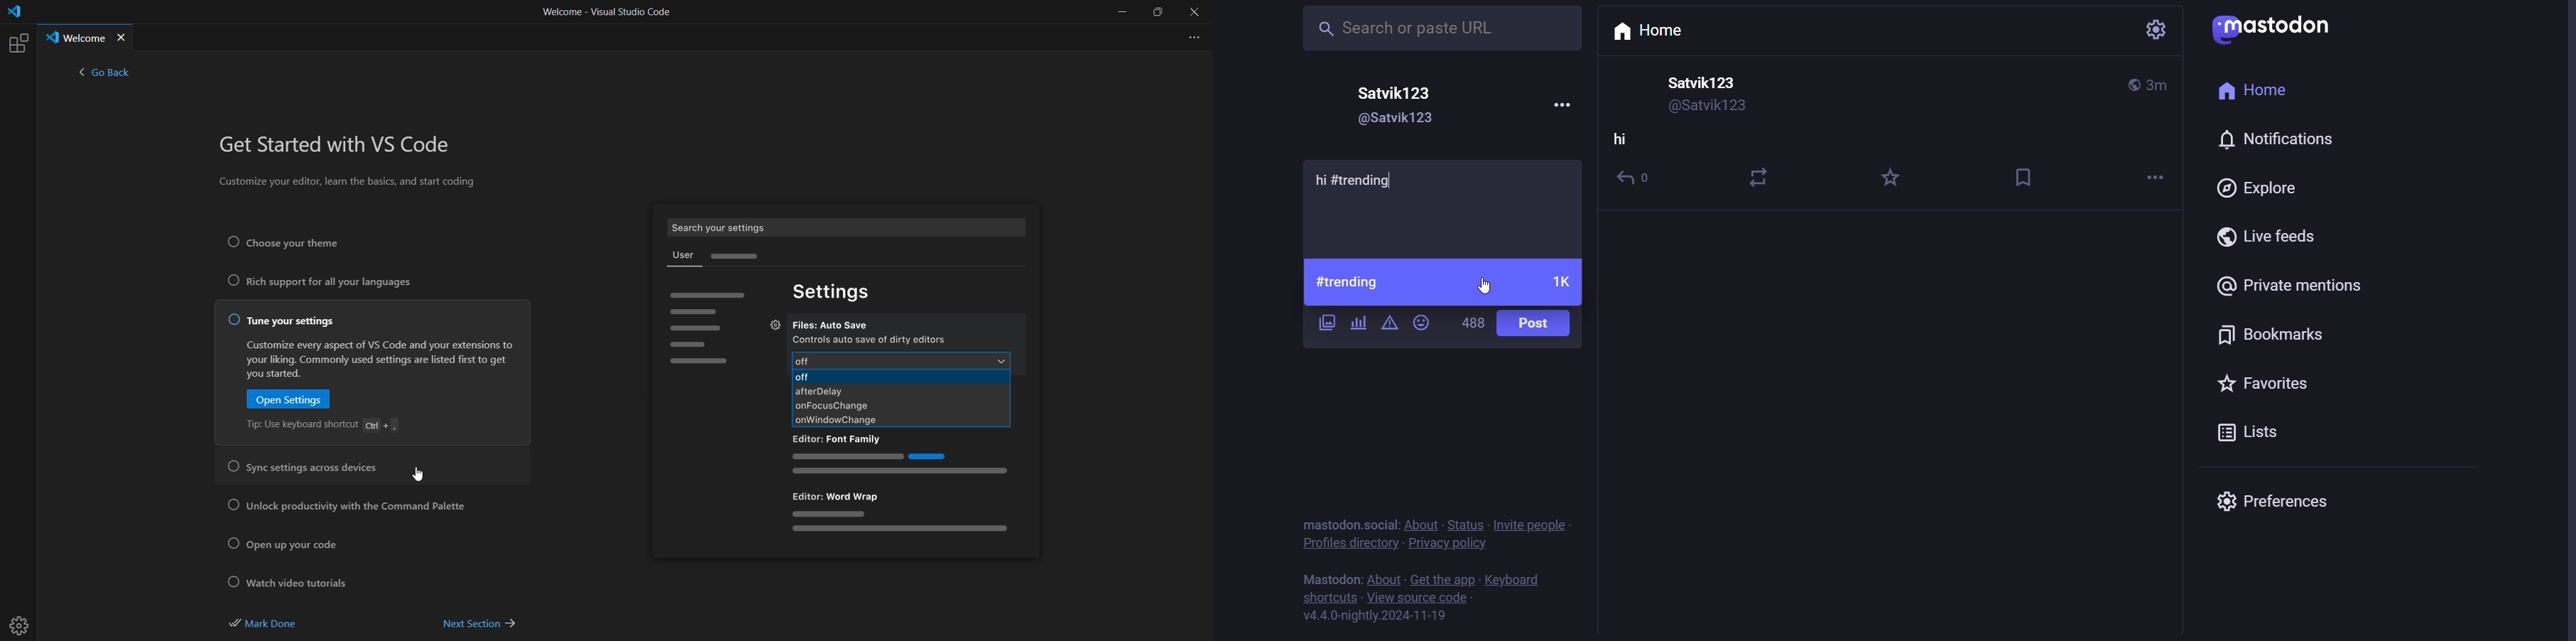 This screenshot has height=644, width=2576. What do you see at coordinates (850, 498) in the screenshot?
I see `Editor: Word Wrap` at bounding box center [850, 498].